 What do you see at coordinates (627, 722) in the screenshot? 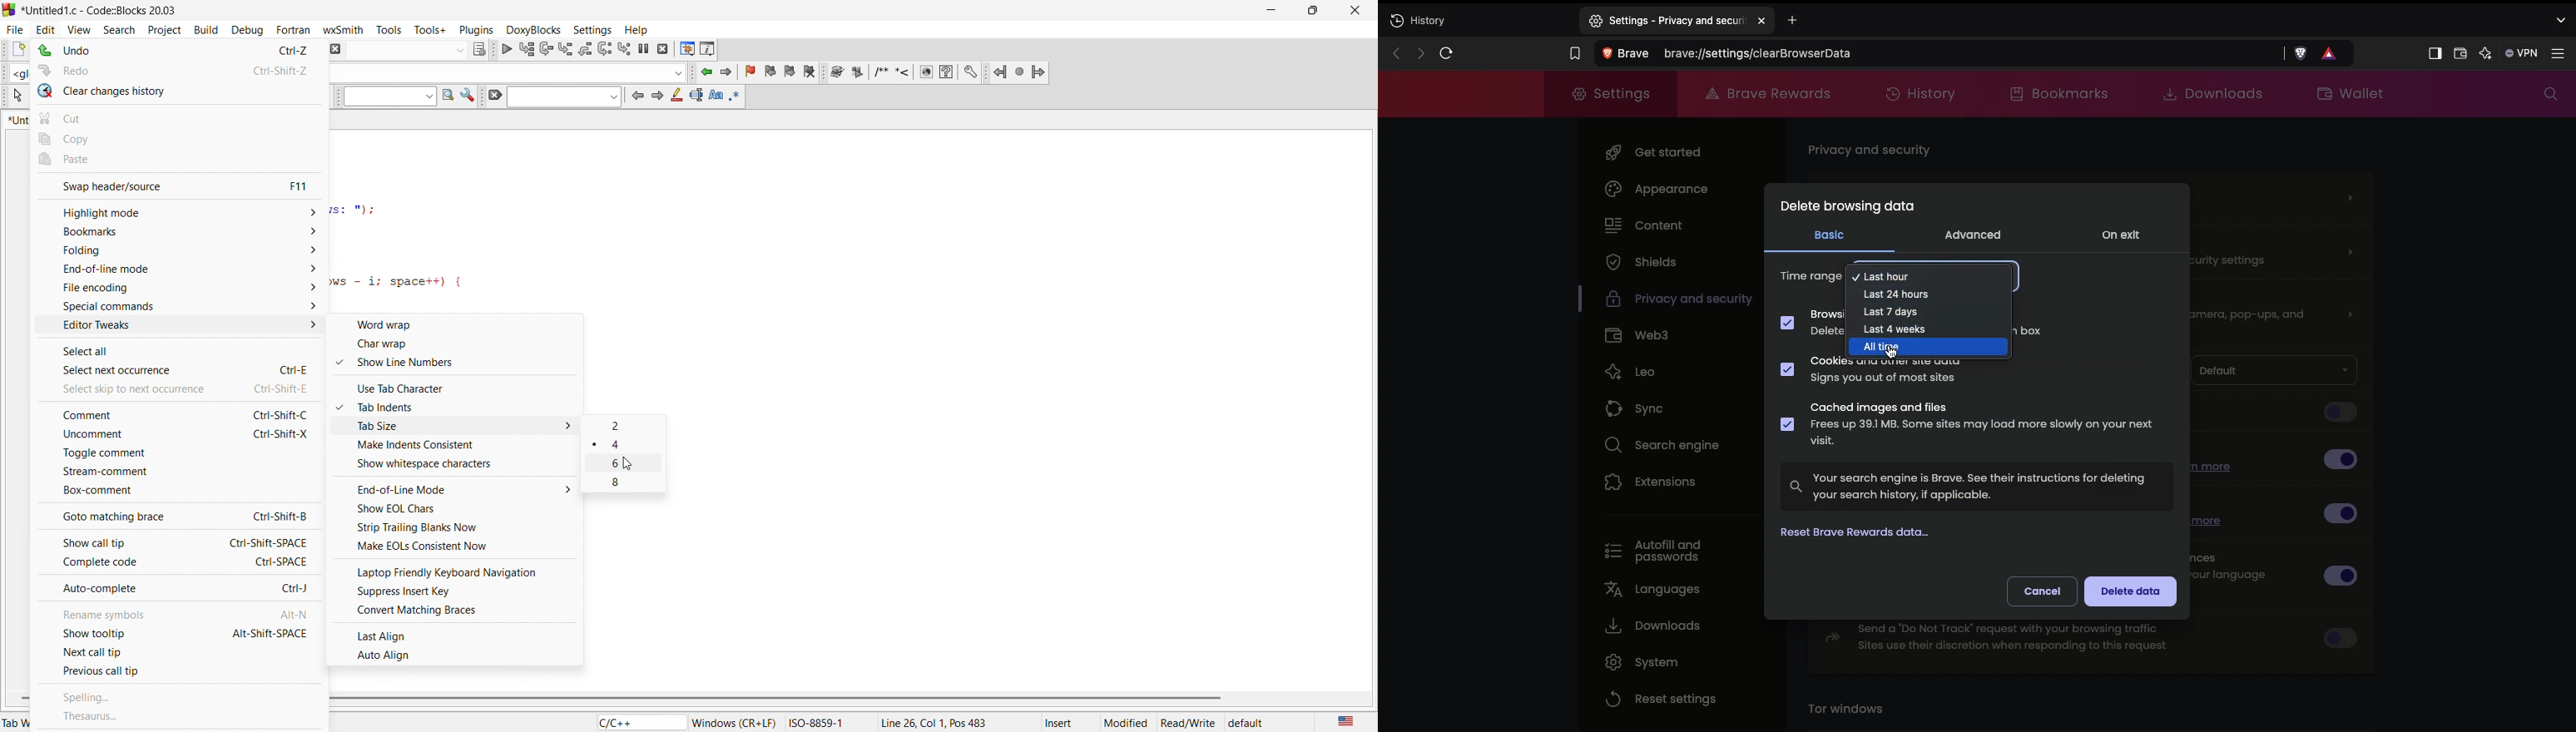
I see `file type` at bounding box center [627, 722].